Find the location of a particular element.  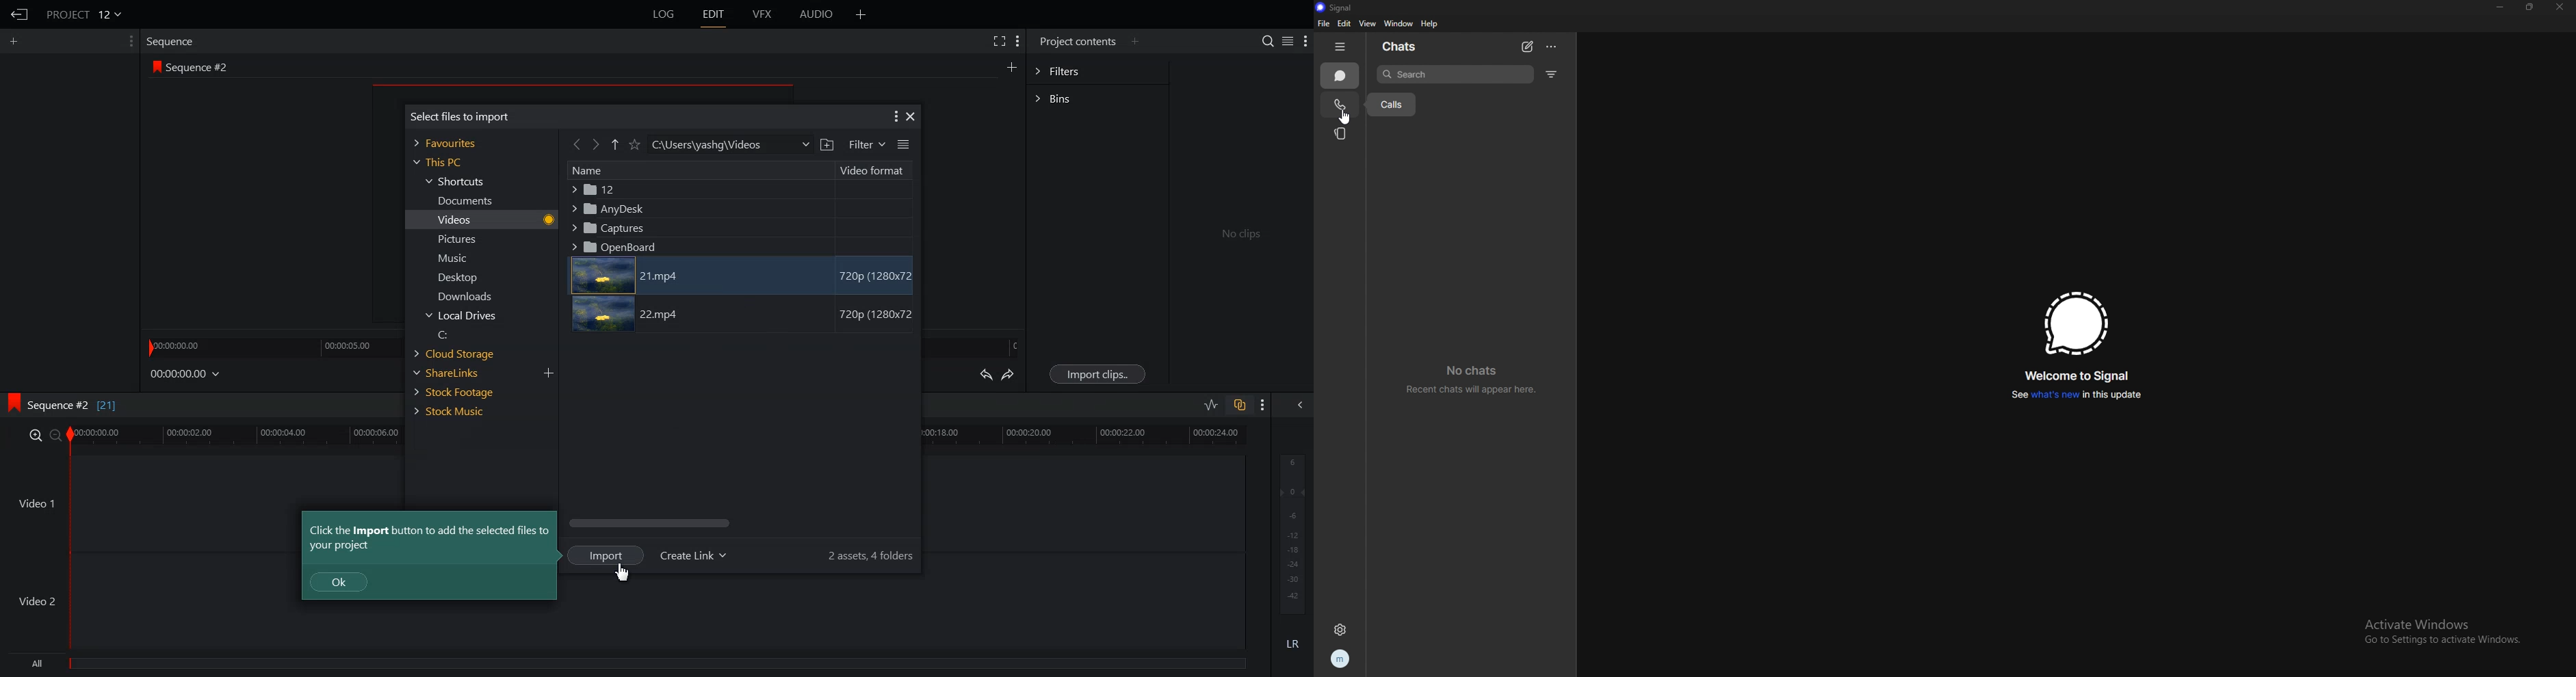

Zoom In and Out is located at coordinates (45, 436).